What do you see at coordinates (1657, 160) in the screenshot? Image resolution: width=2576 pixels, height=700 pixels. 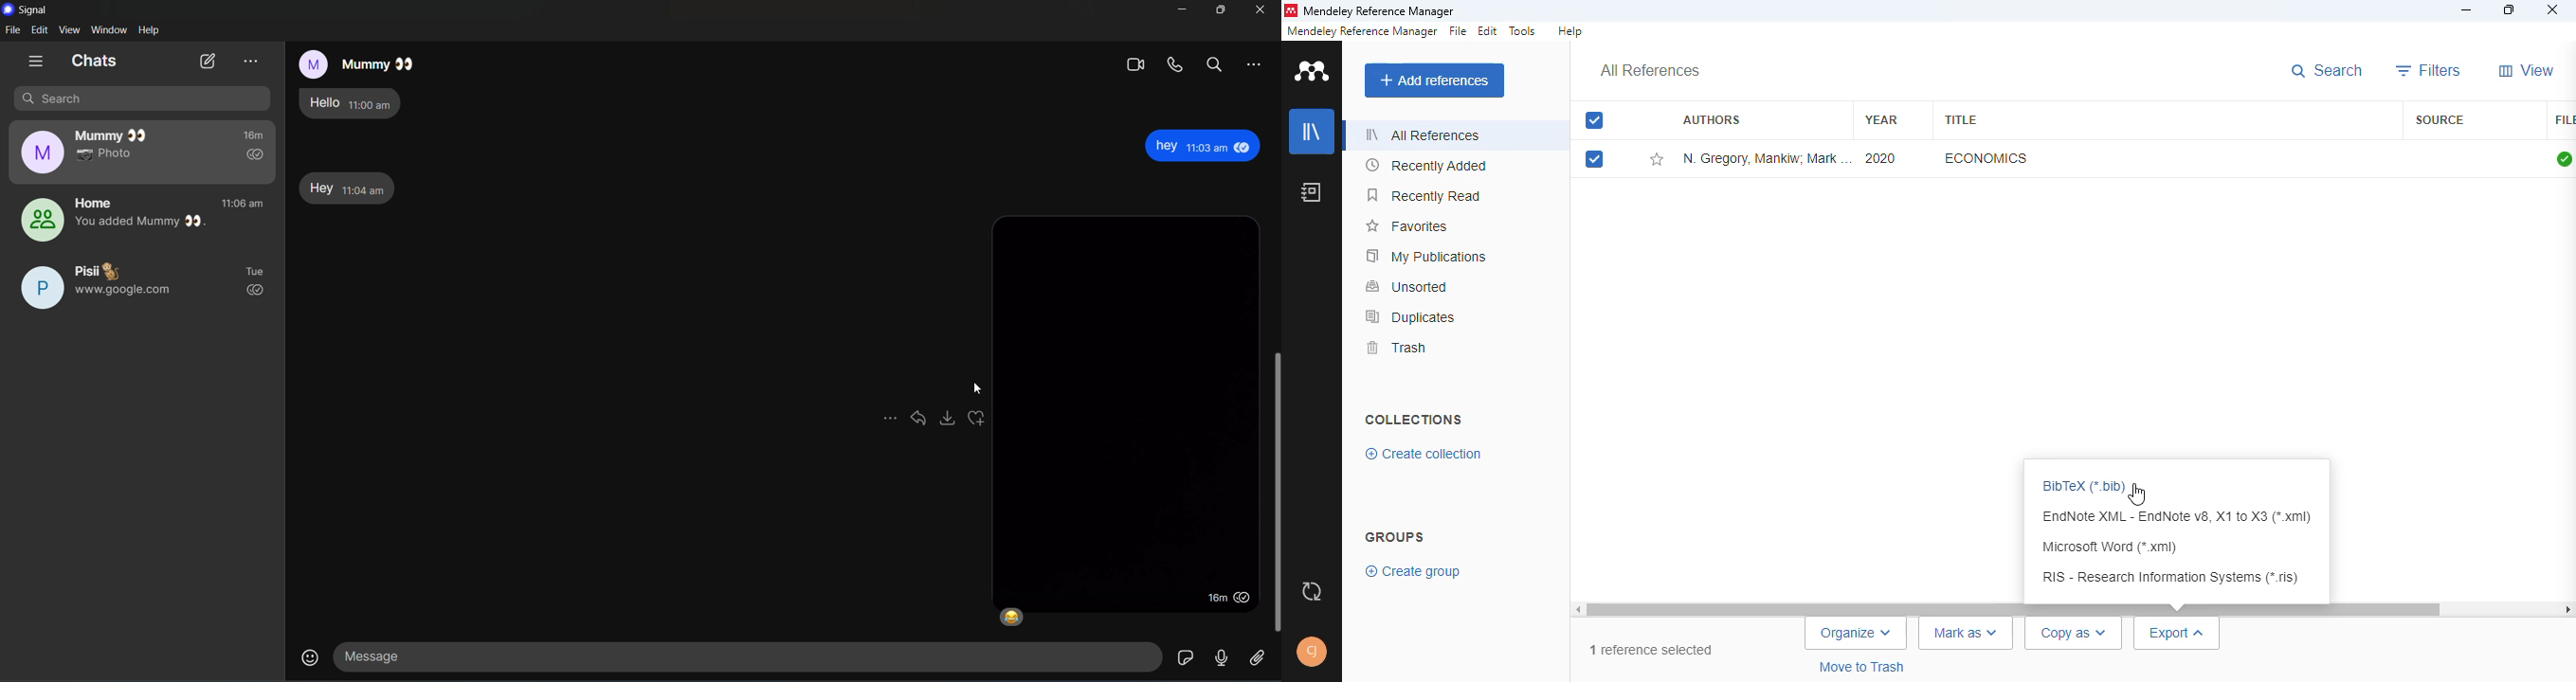 I see `add this reference to favorites` at bounding box center [1657, 160].